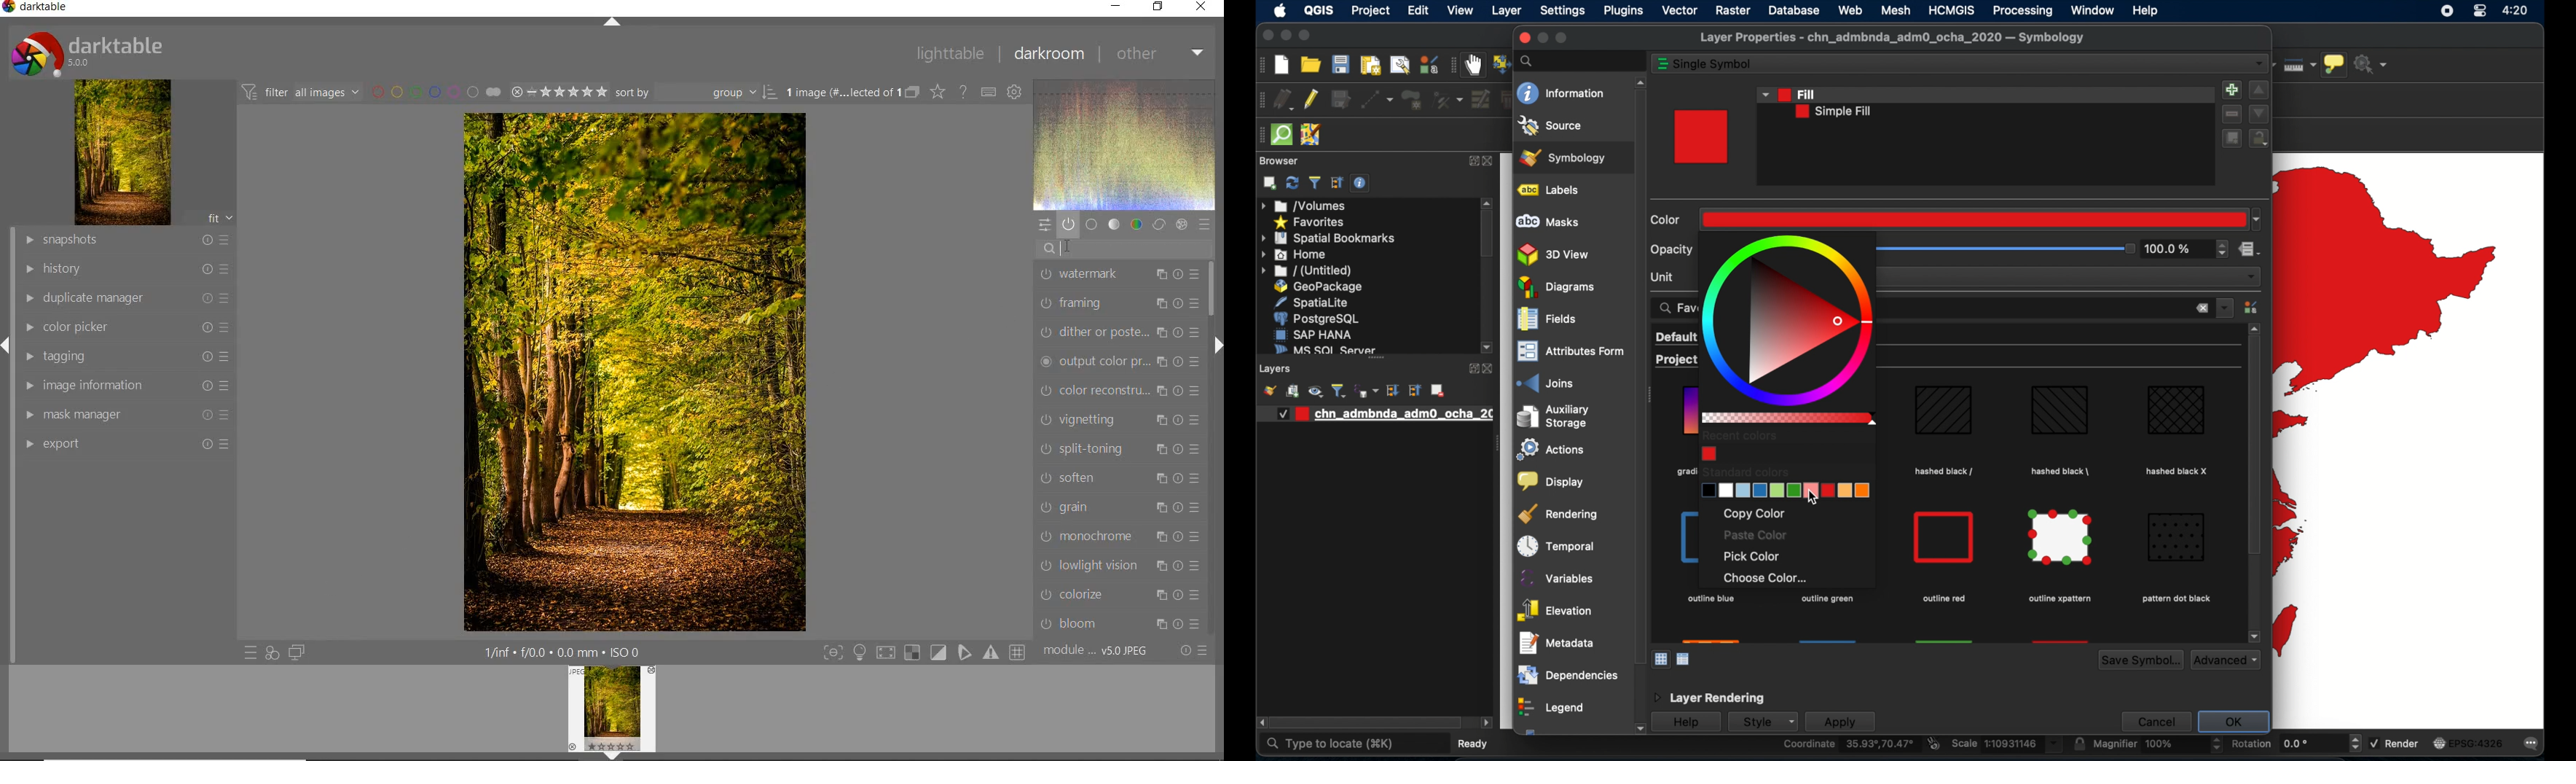 The width and height of the screenshot is (2576, 784). What do you see at coordinates (989, 93) in the screenshot?
I see `define keyboard shortcut` at bounding box center [989, 93].